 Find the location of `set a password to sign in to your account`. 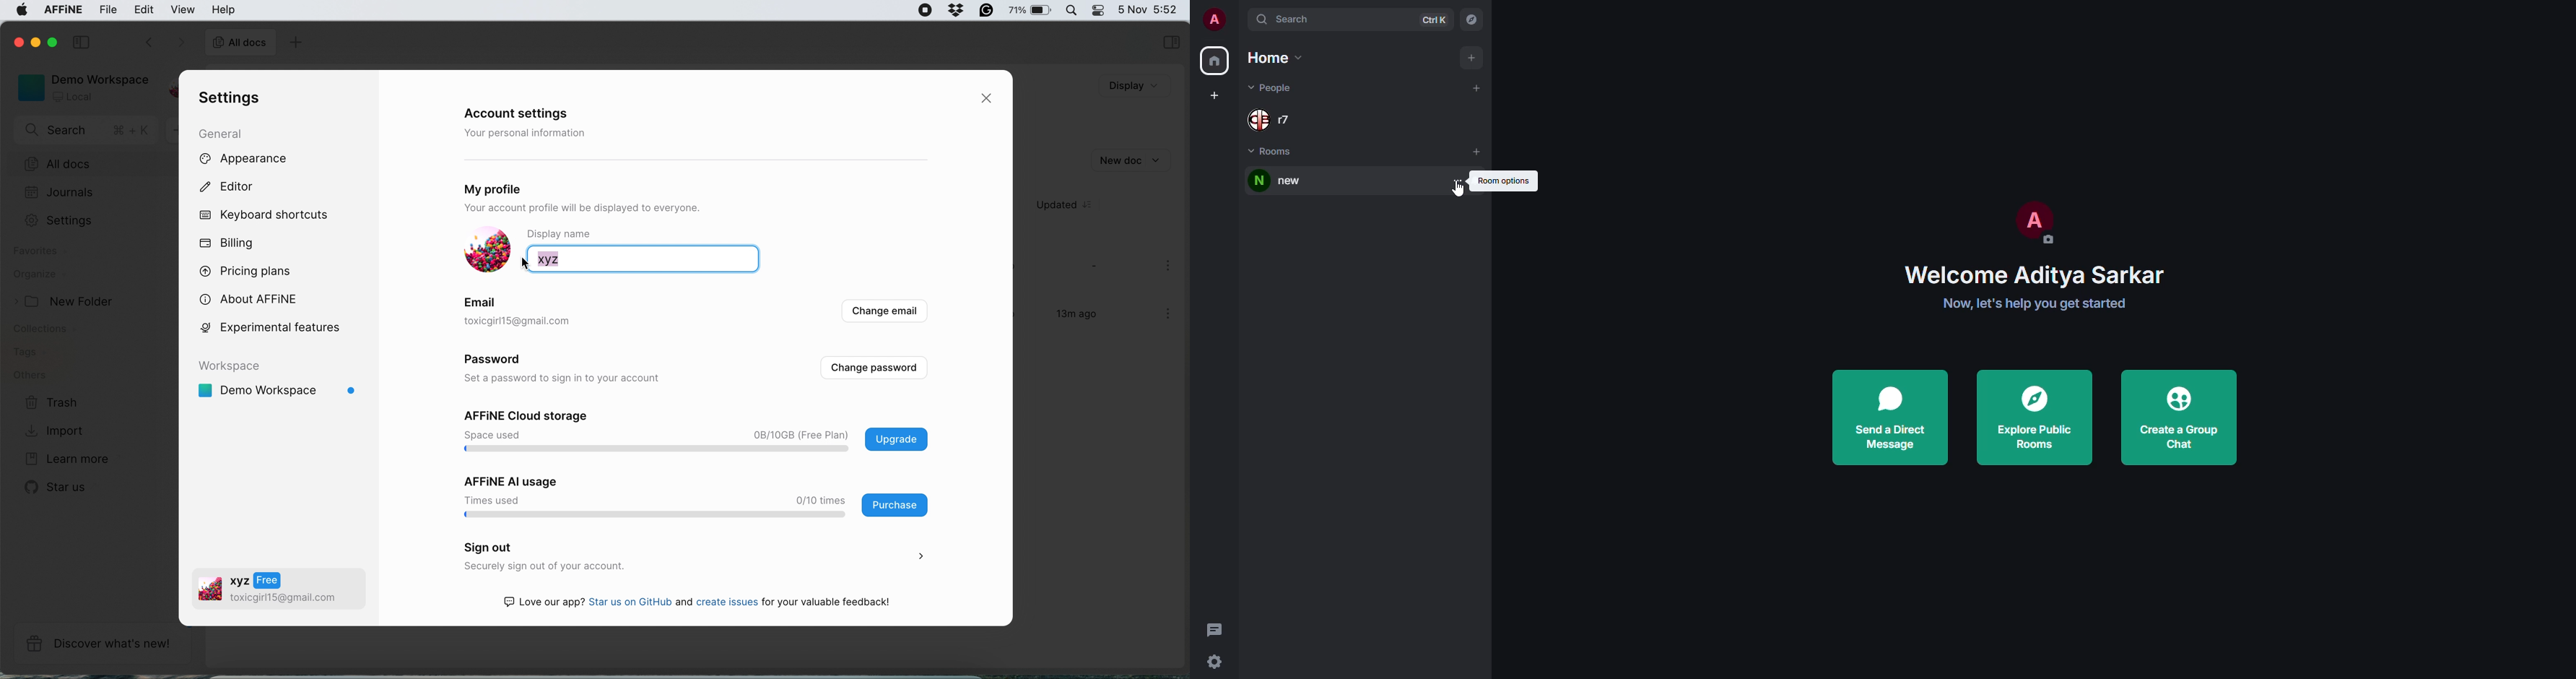

set a password to sign in to your account is located at coordinates (569, 379).